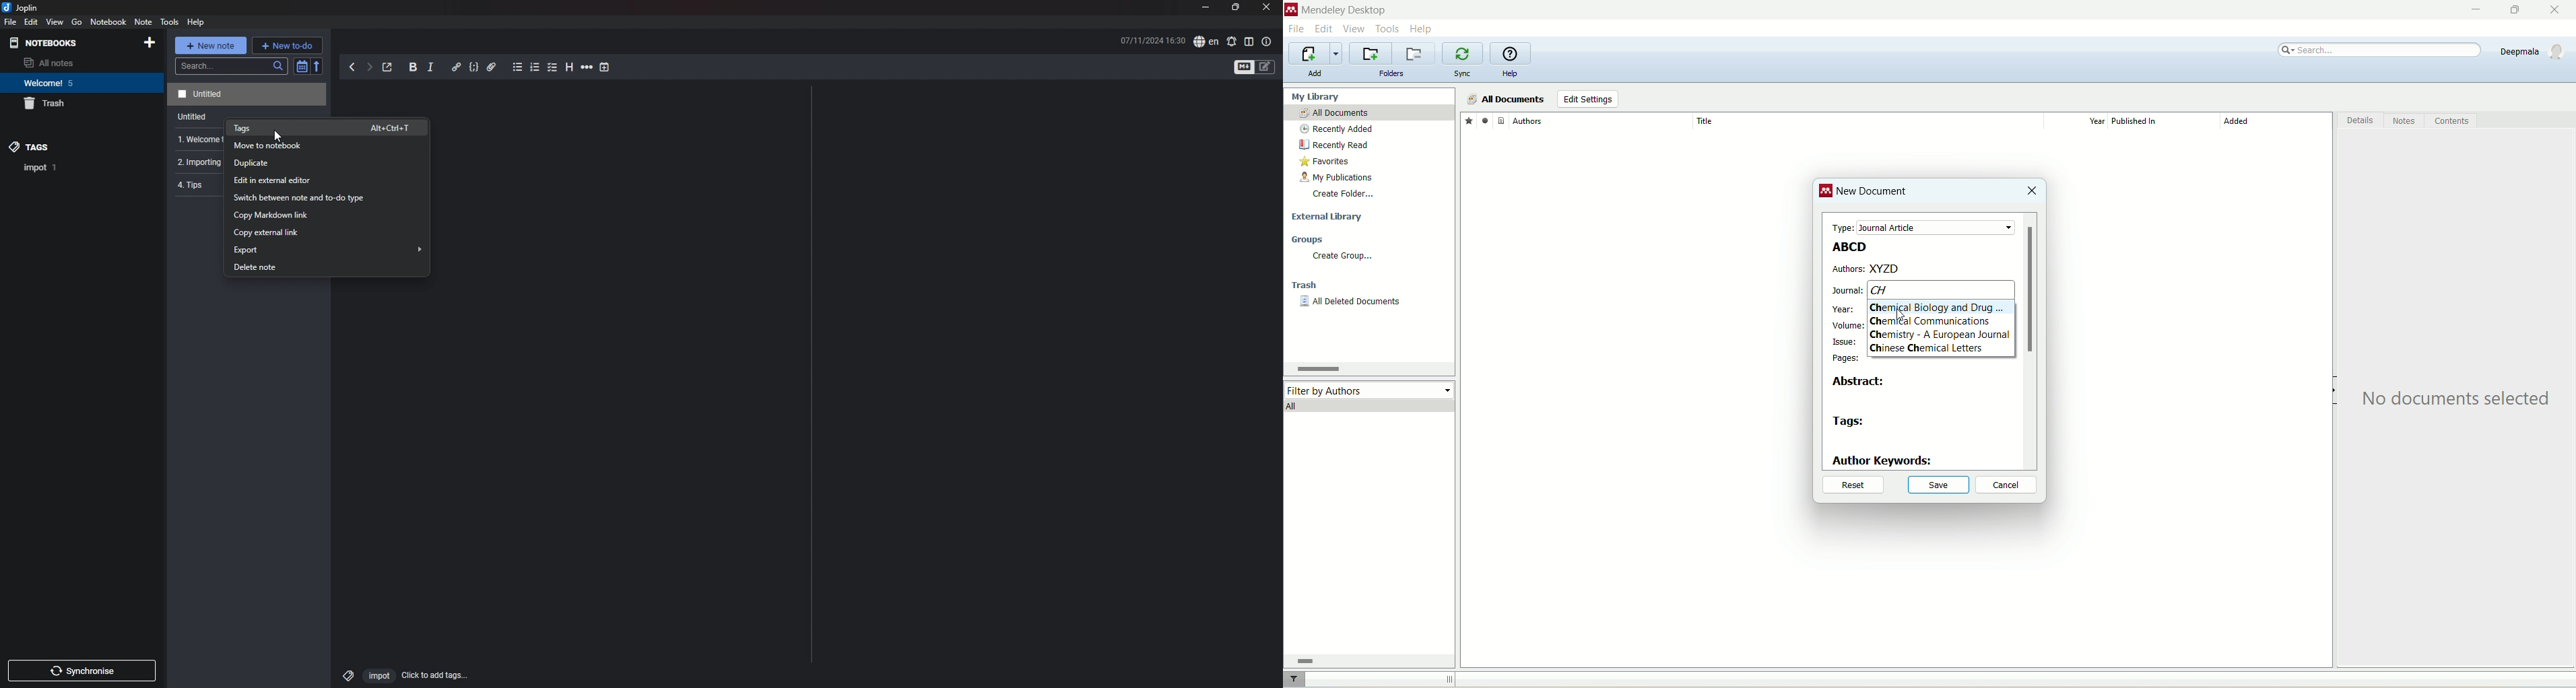 This screenshot has width=2576, height=700. Describe the element at coordinates (1602, 121) in the screenshot. I see `author` at that location.